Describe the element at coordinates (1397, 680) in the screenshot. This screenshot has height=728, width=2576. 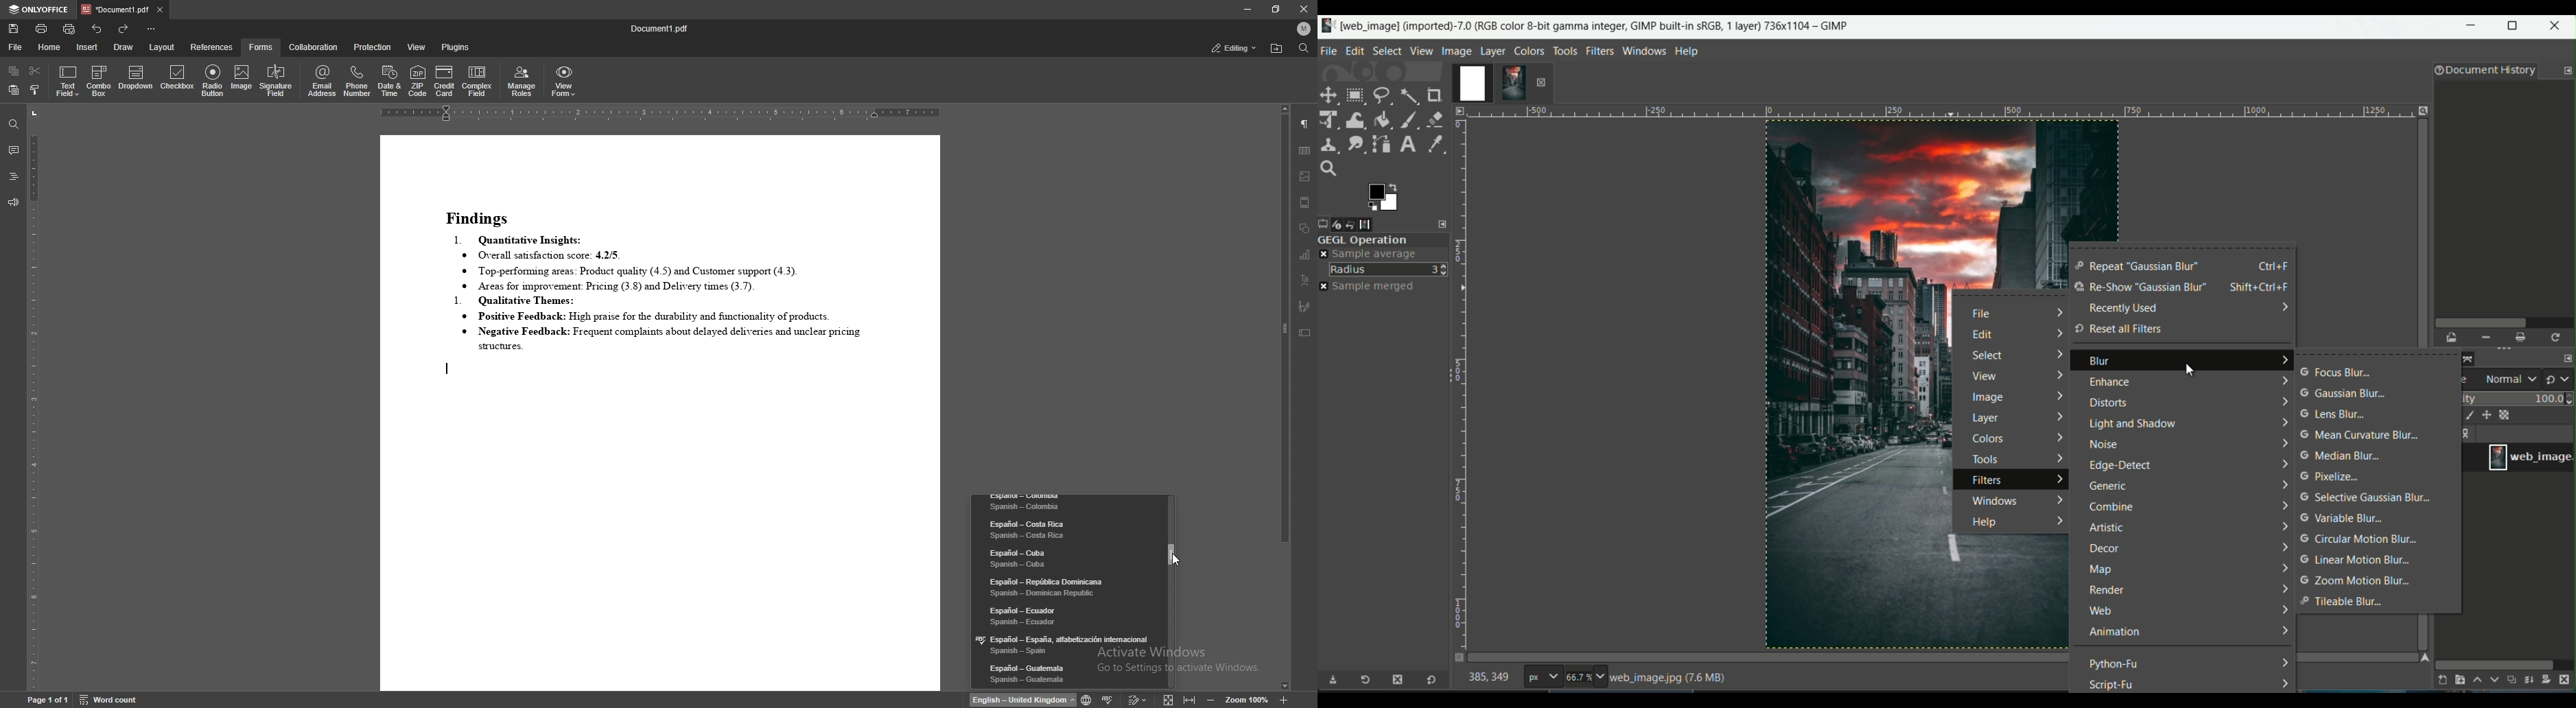
I see `delete tool preset` at that location.